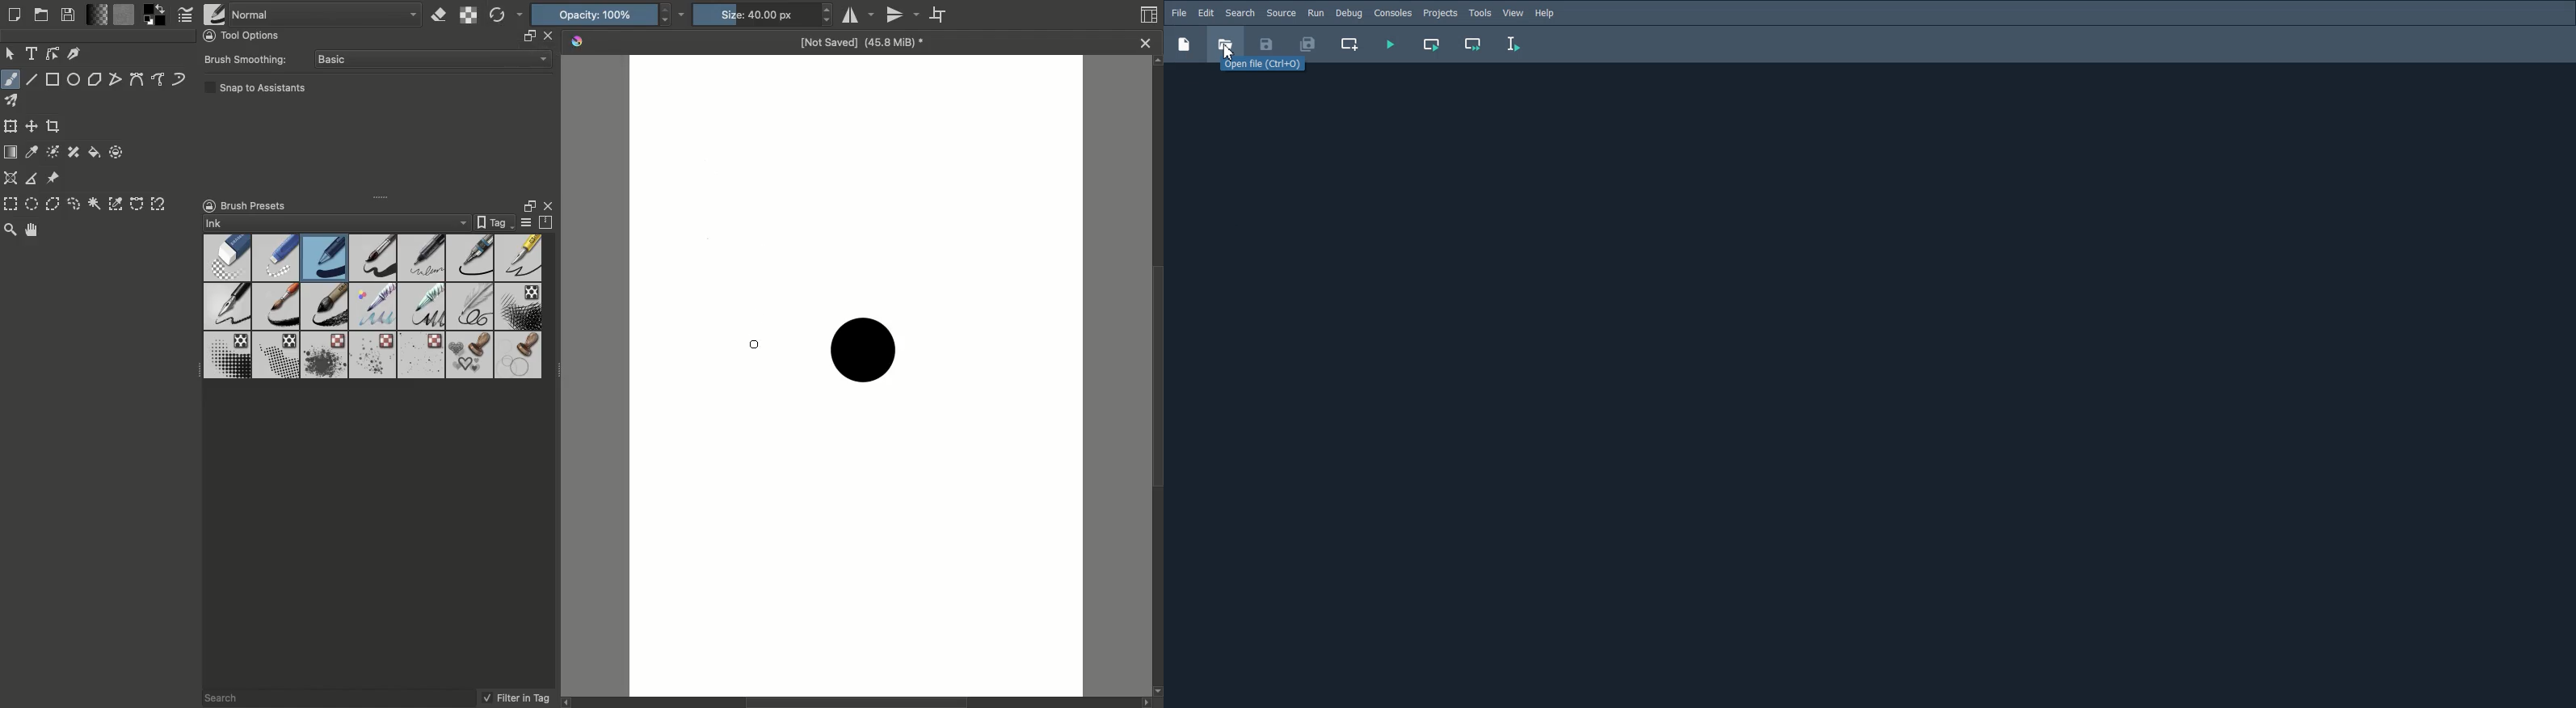  What do you see at coordinates (53, 79) in the screenshot?
I see `Rectangular` at bounding box center [53, 79].